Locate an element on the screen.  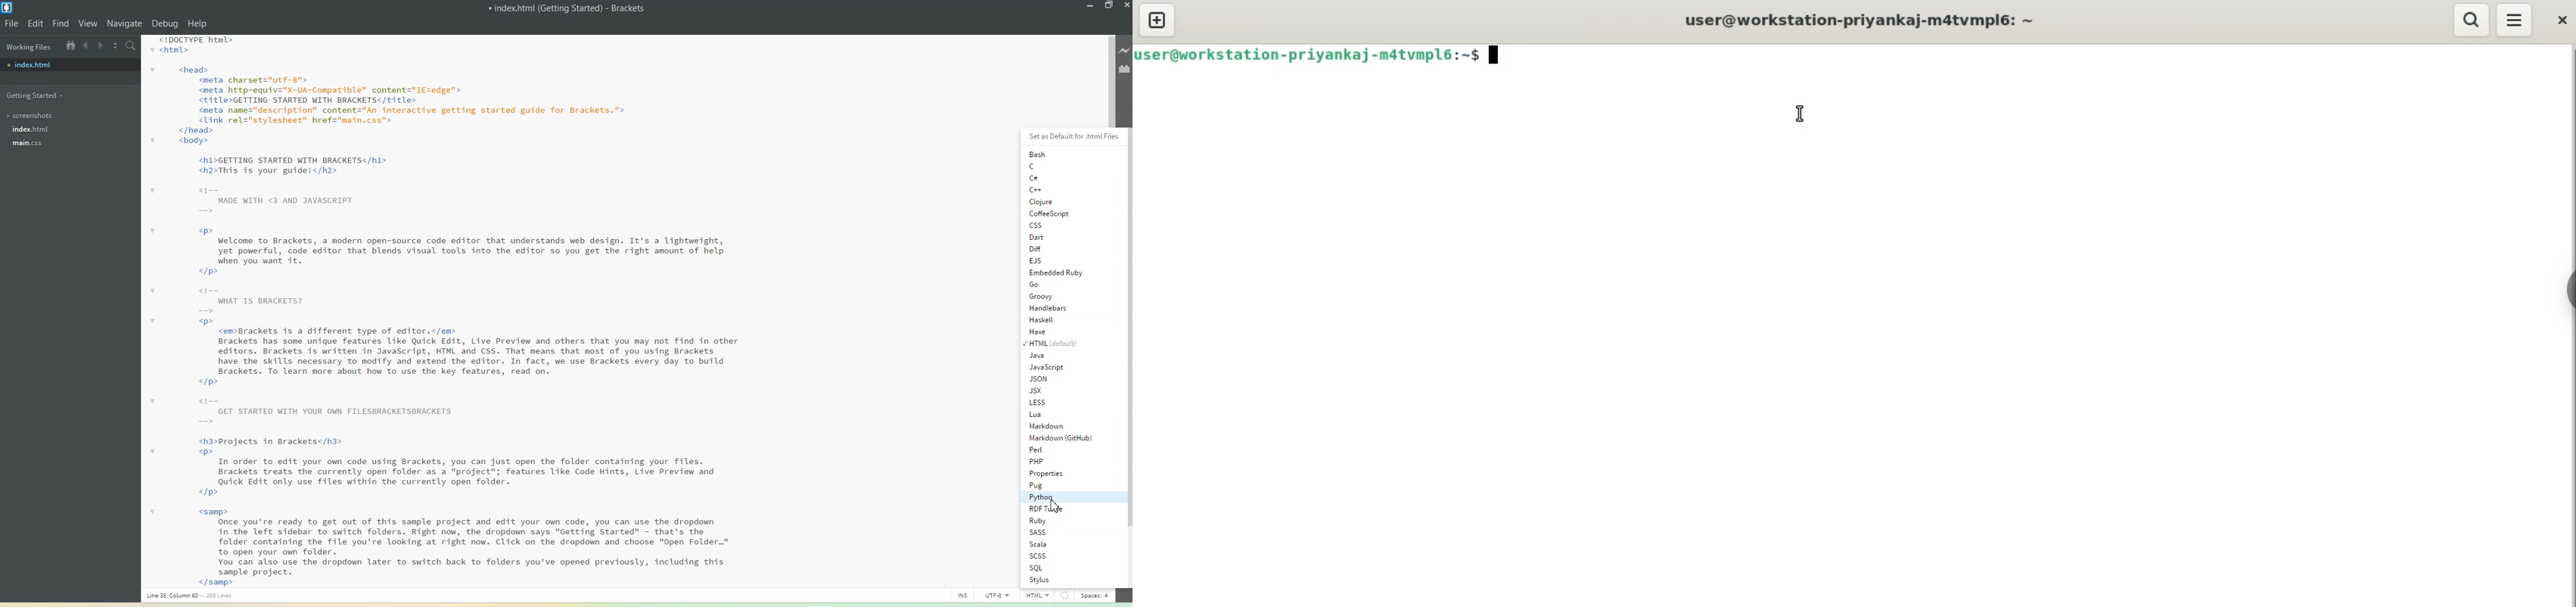
EJS is located at coordinates (1051, 260).